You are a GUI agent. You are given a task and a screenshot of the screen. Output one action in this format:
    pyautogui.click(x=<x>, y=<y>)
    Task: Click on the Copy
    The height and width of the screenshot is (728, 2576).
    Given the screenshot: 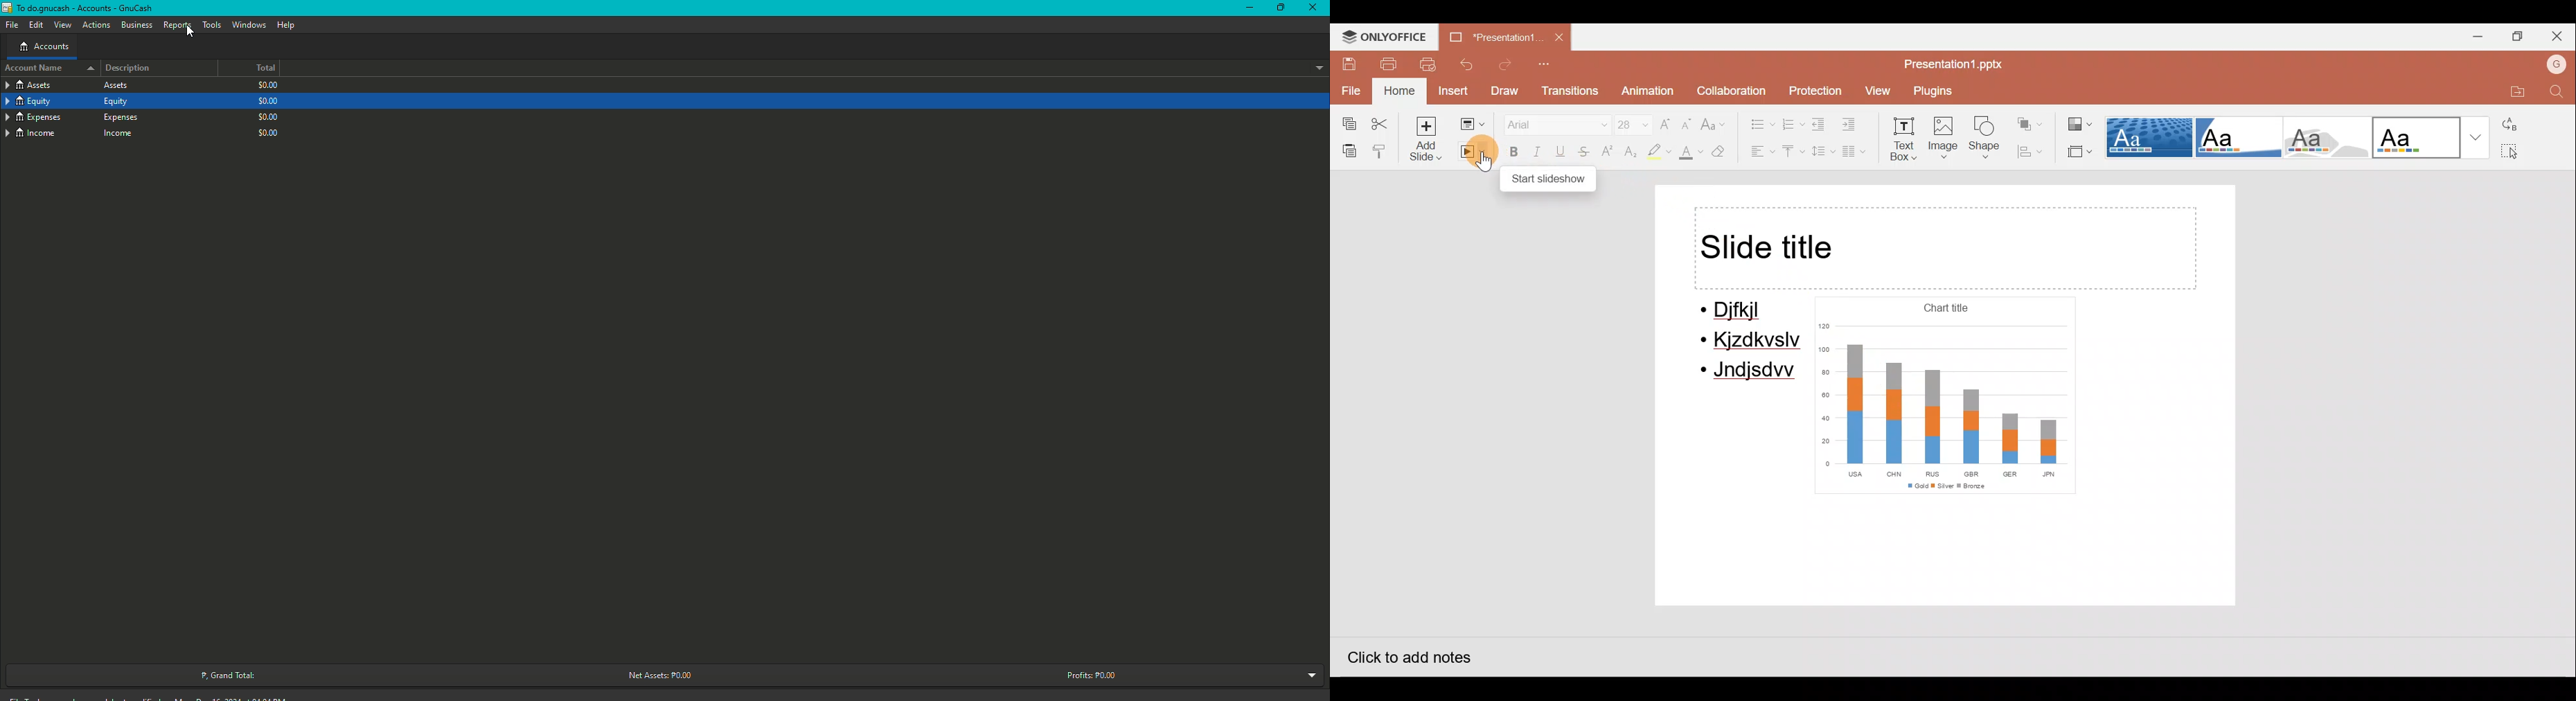 What is the action you would take?
    pyautogui.click(x=1348, y=124)
    